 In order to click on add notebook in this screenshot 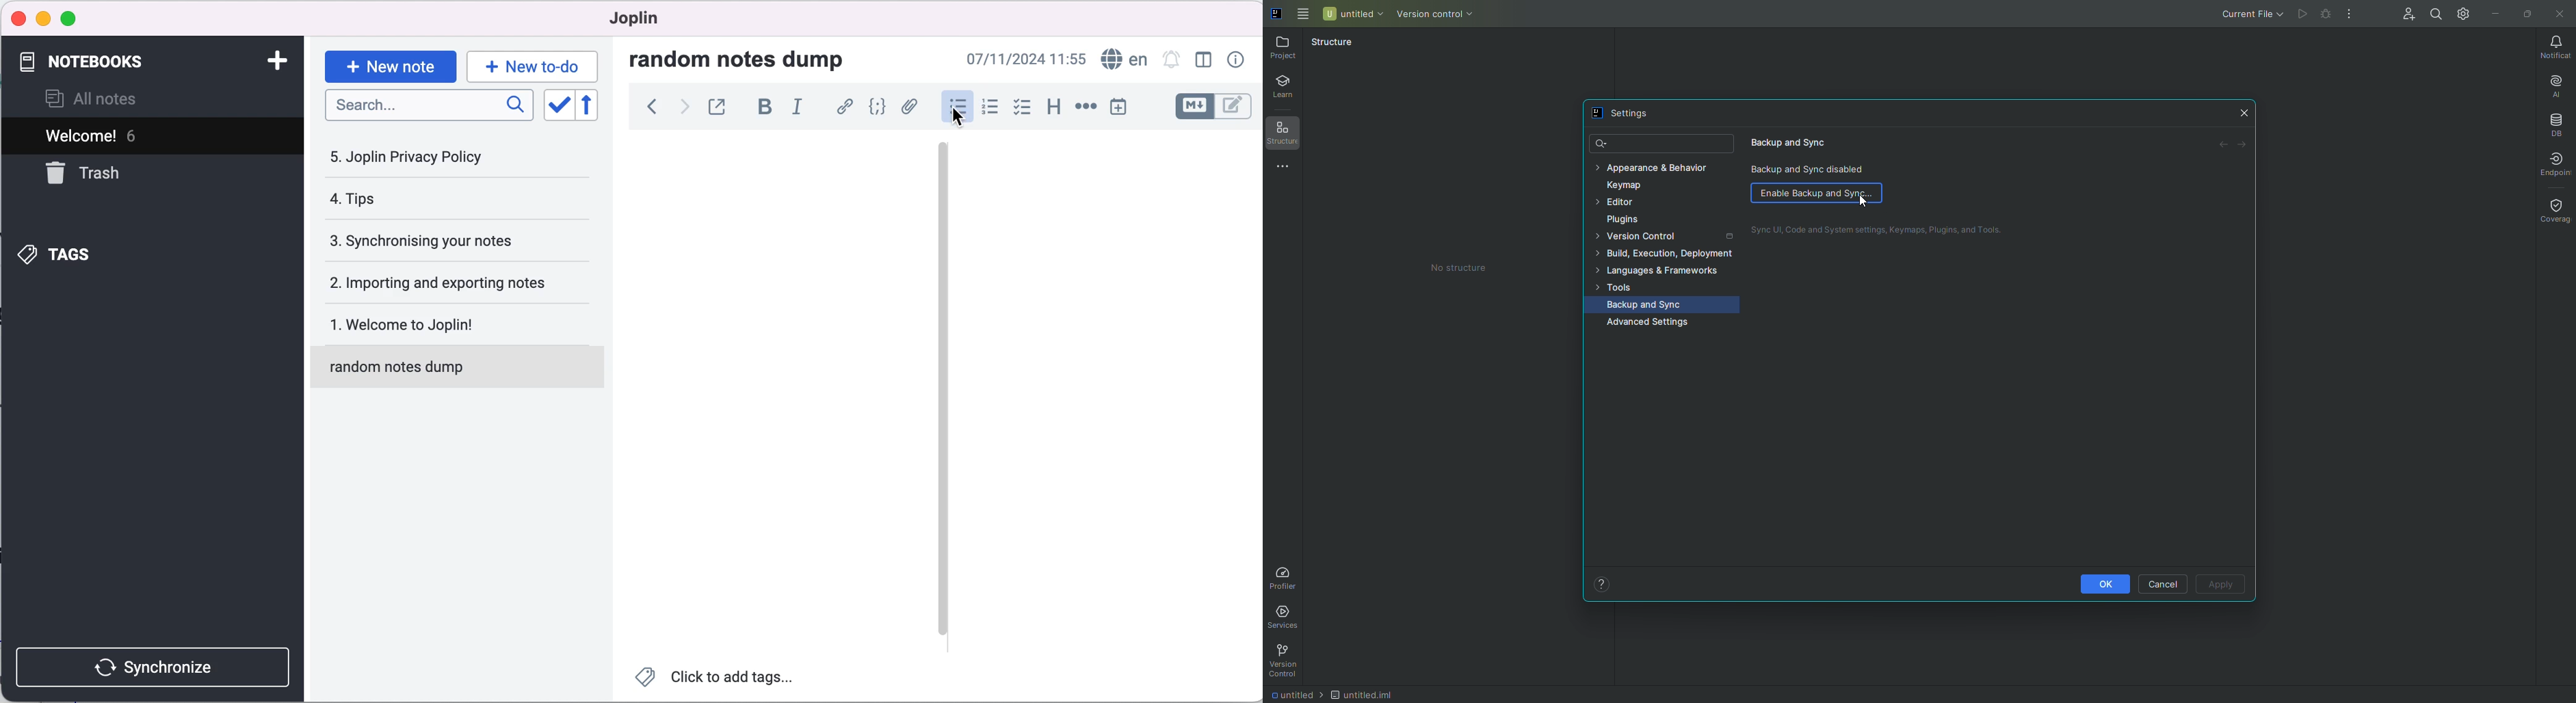, I will do `click(271, 63)`.